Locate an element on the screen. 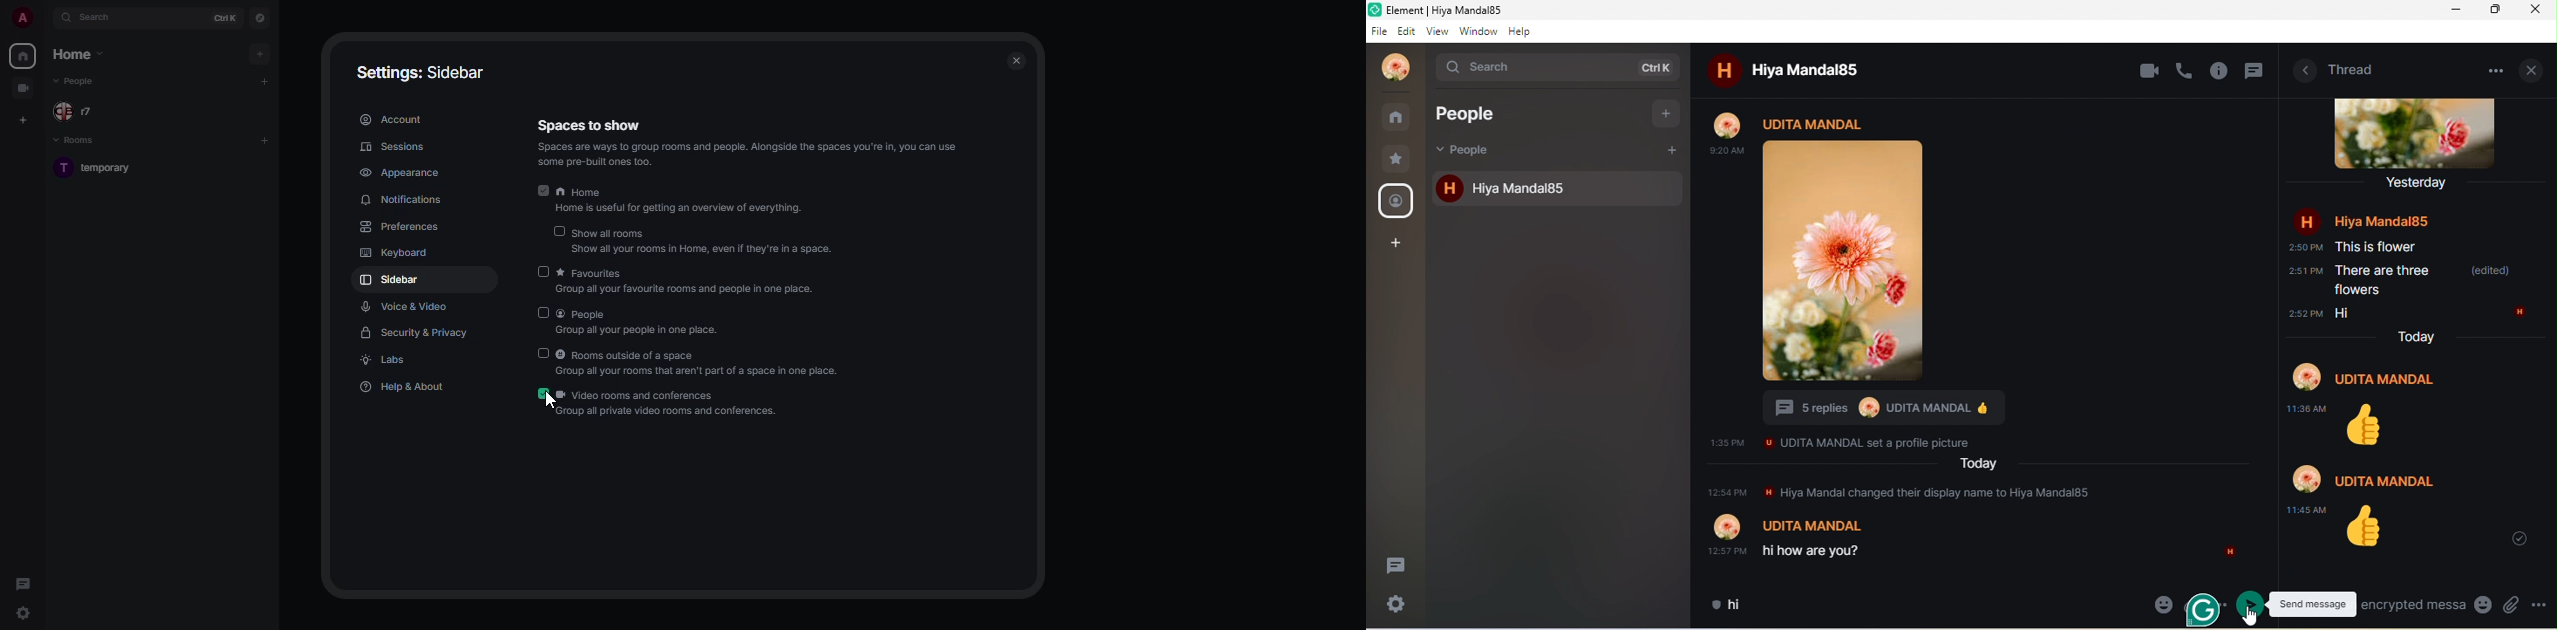  people is located at coordinates (80, 81).